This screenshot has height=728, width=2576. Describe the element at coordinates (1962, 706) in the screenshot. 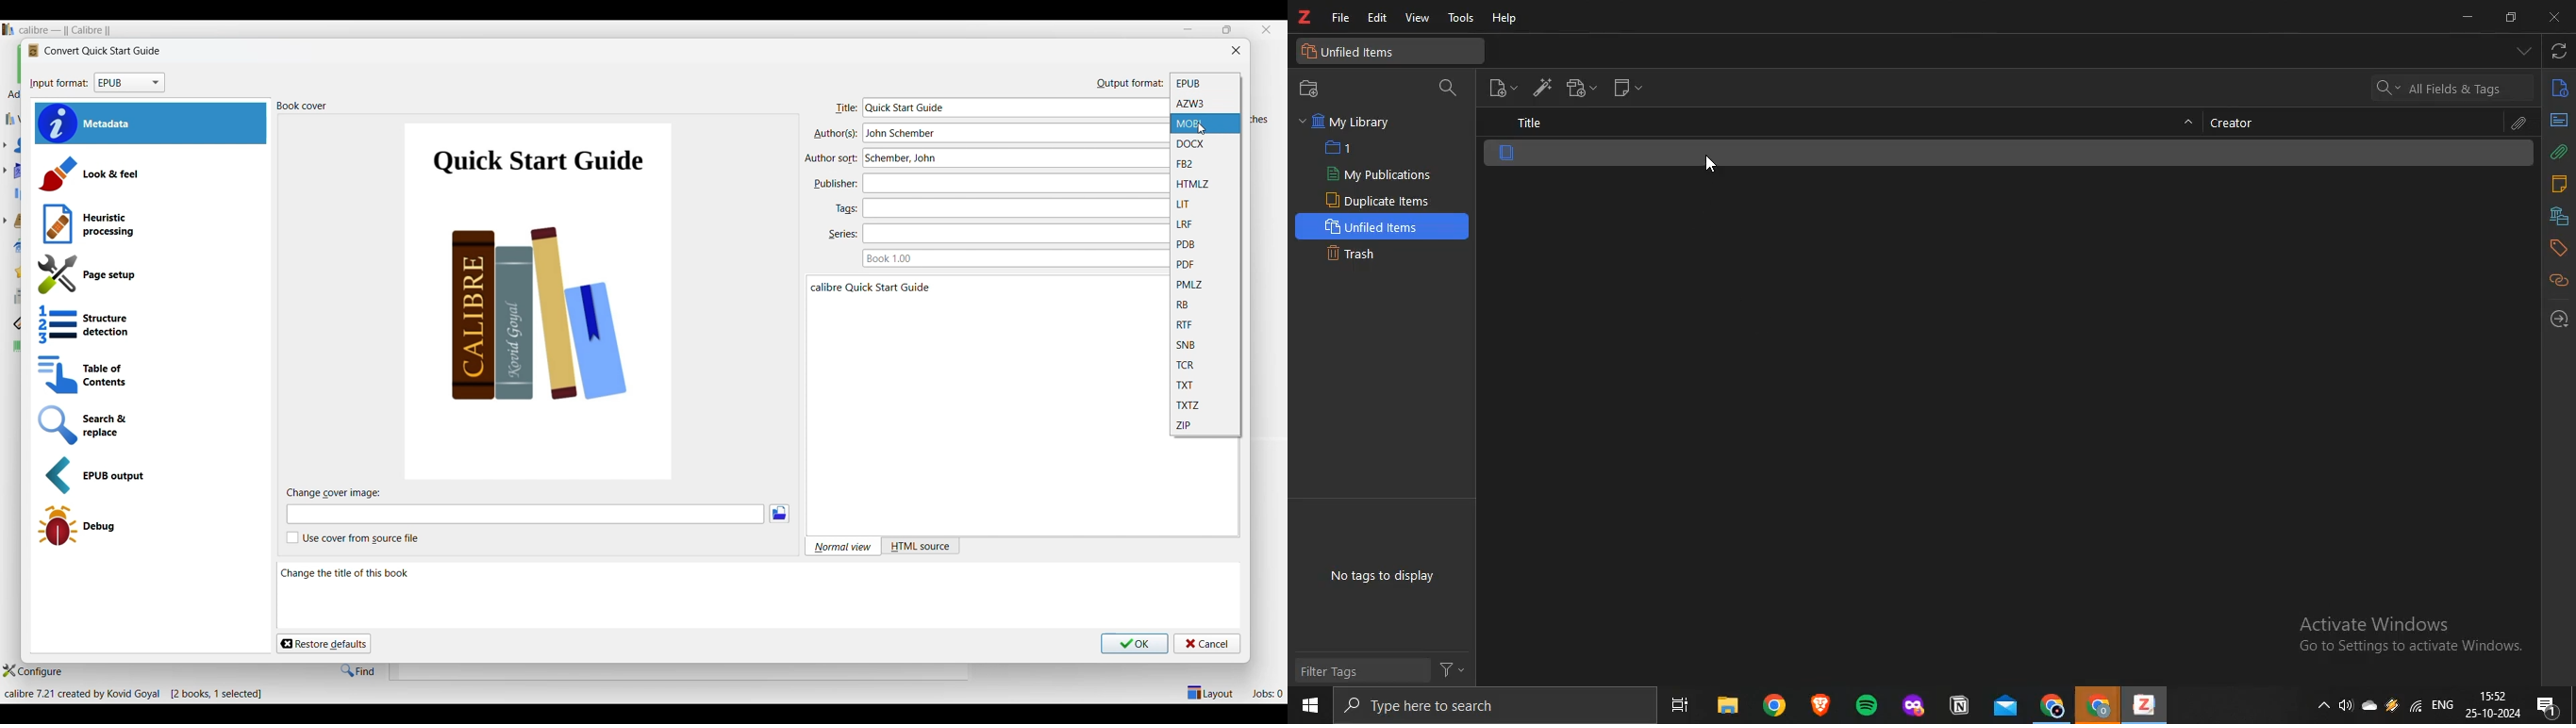

I see `application` at that location.